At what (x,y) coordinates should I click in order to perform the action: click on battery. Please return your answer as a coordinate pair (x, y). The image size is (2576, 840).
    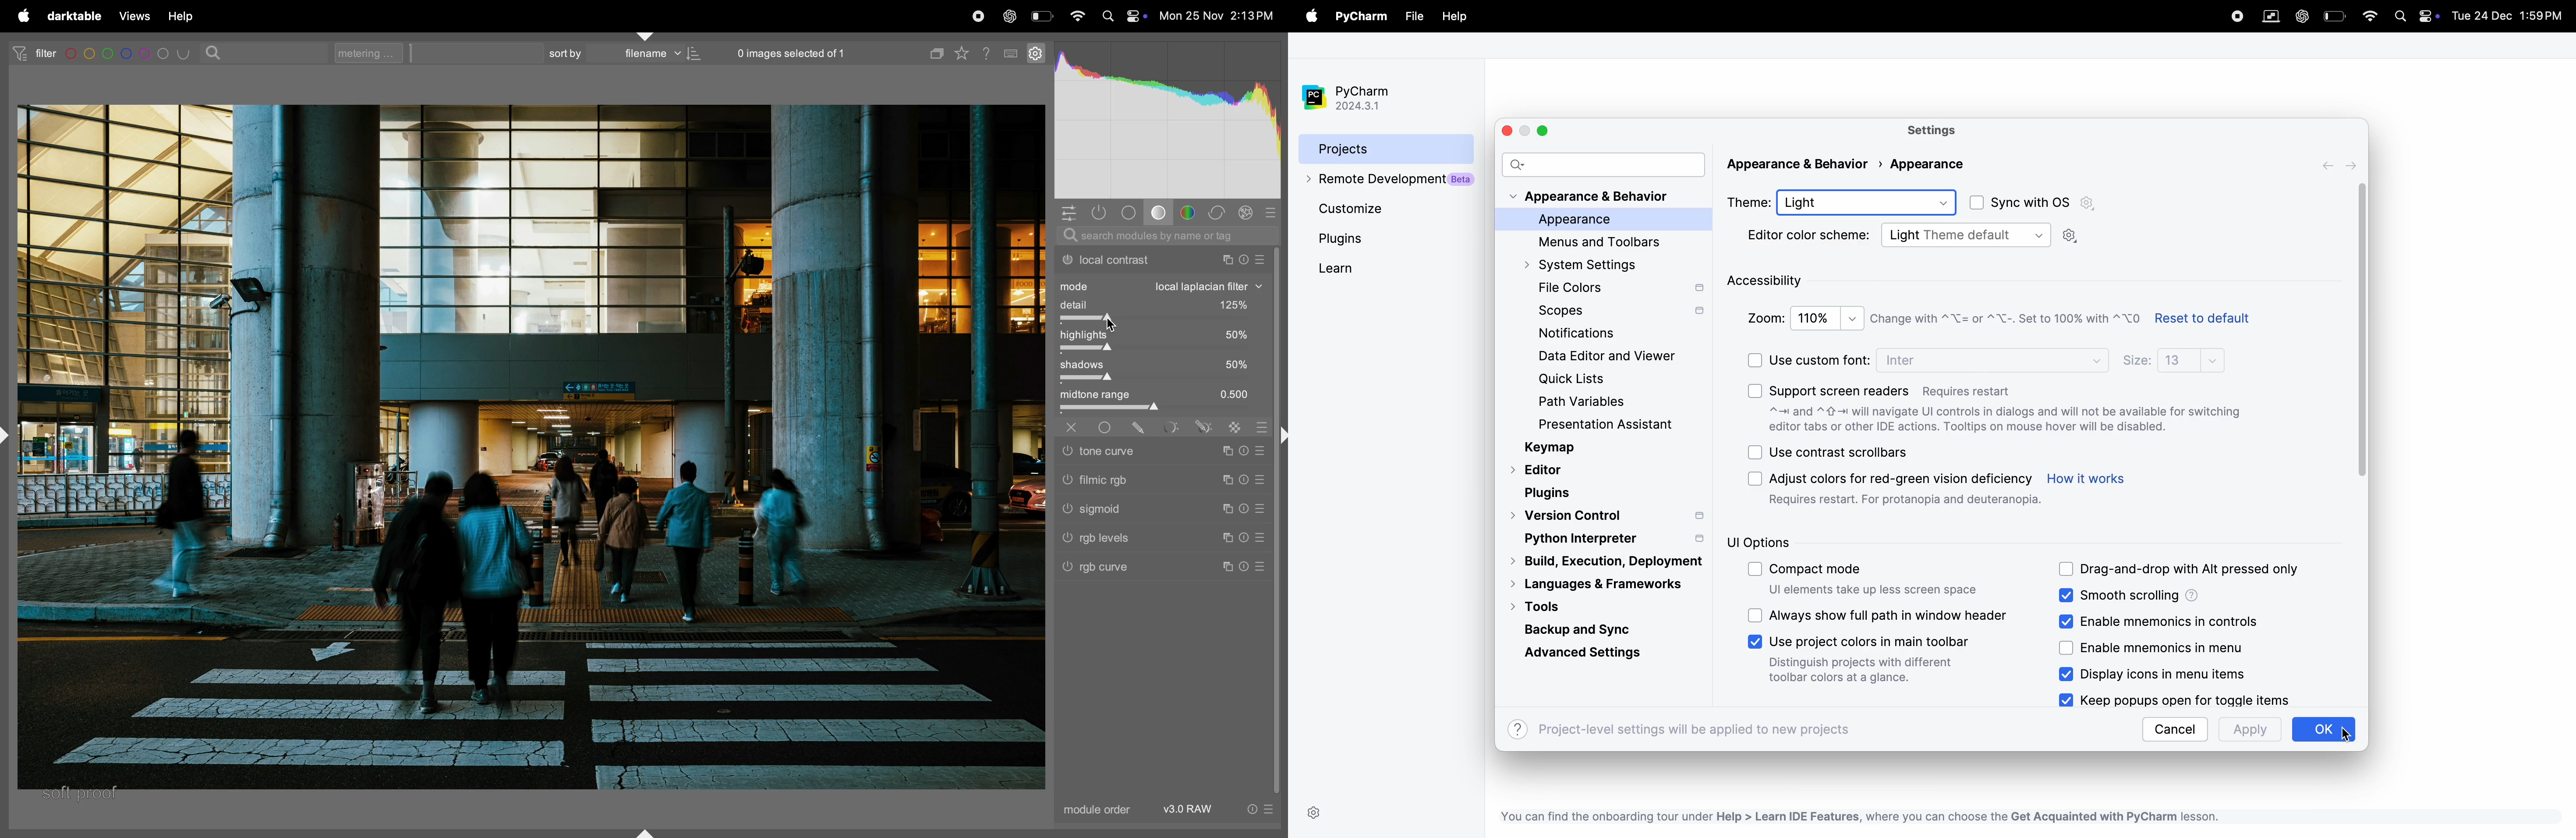
    Looking at the image, I should click on (1042, 15).